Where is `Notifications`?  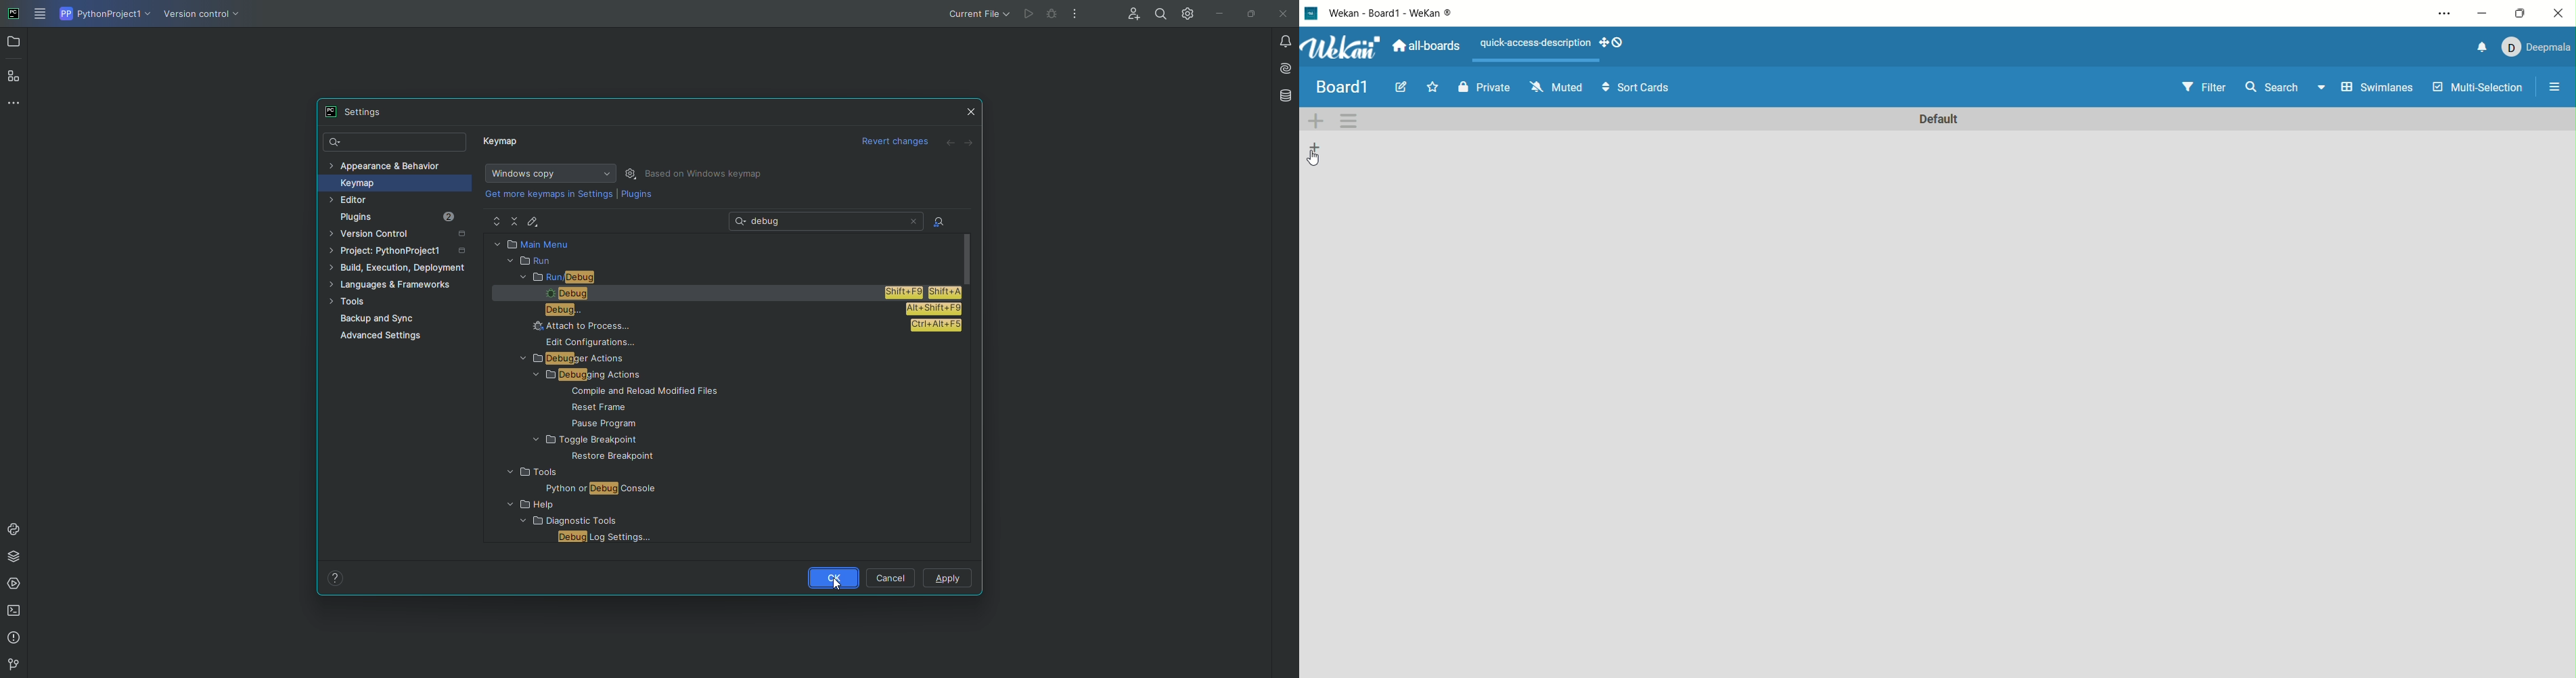 Notifications is located at coordinates (1278, 41).